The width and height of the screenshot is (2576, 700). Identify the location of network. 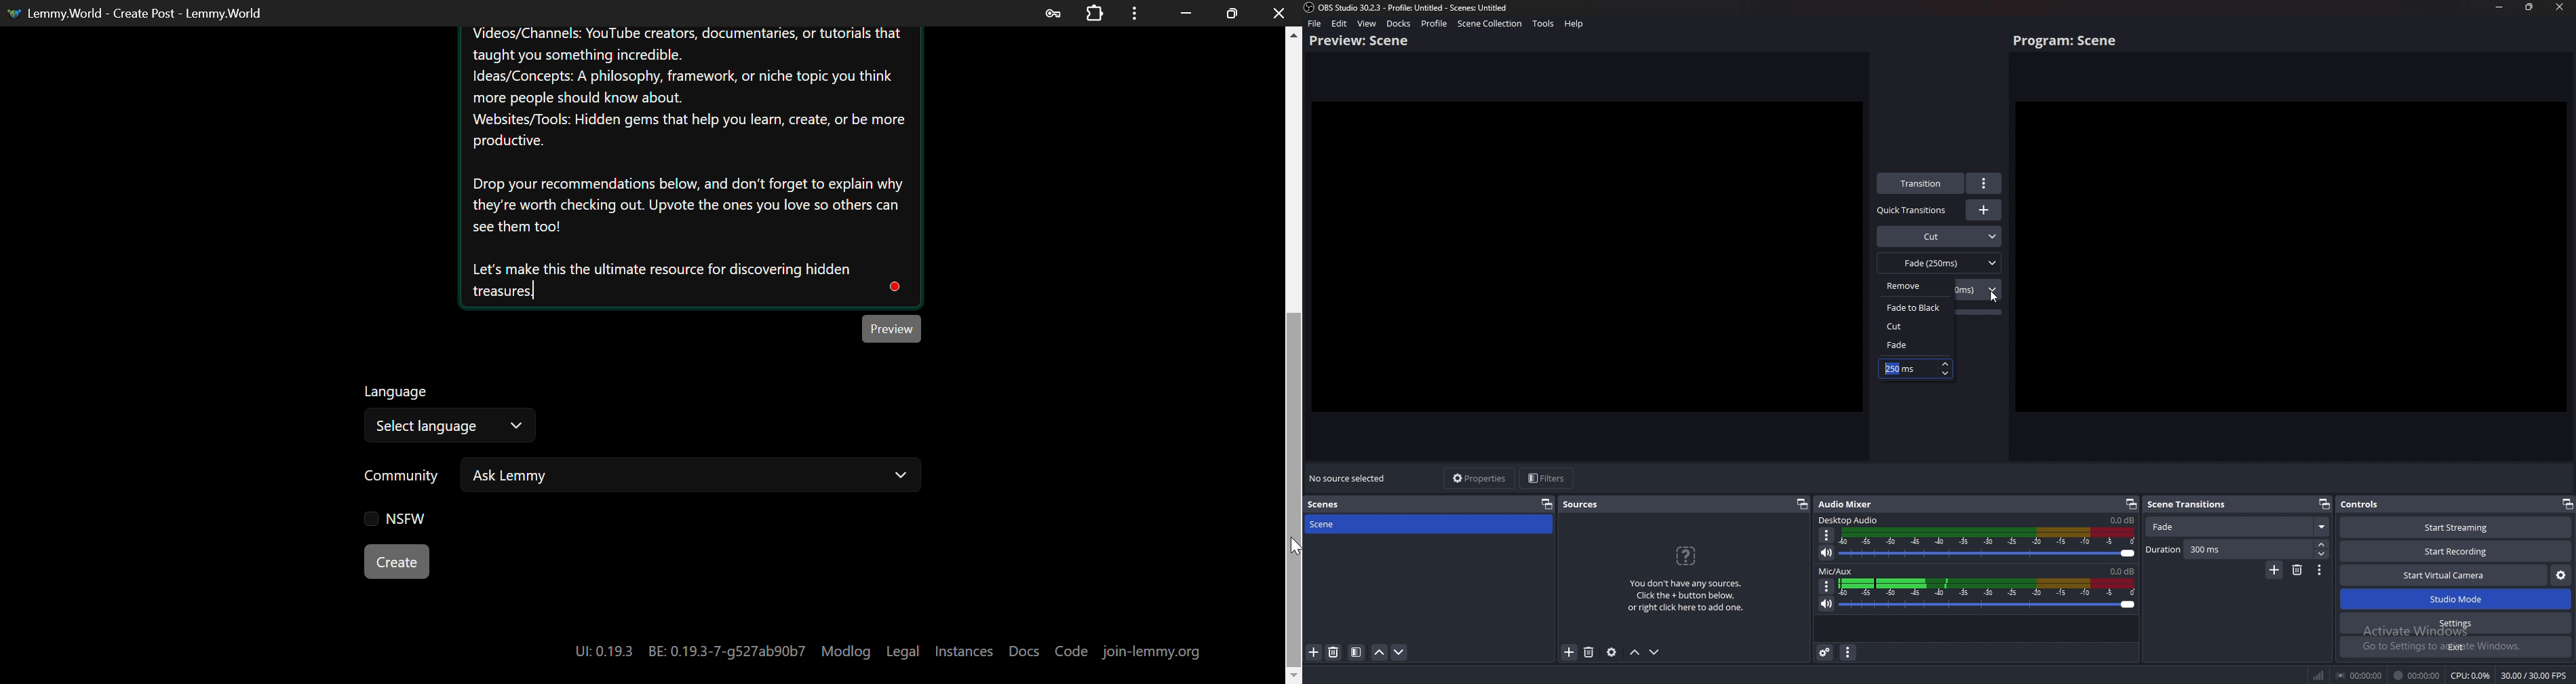
(2317, 675).